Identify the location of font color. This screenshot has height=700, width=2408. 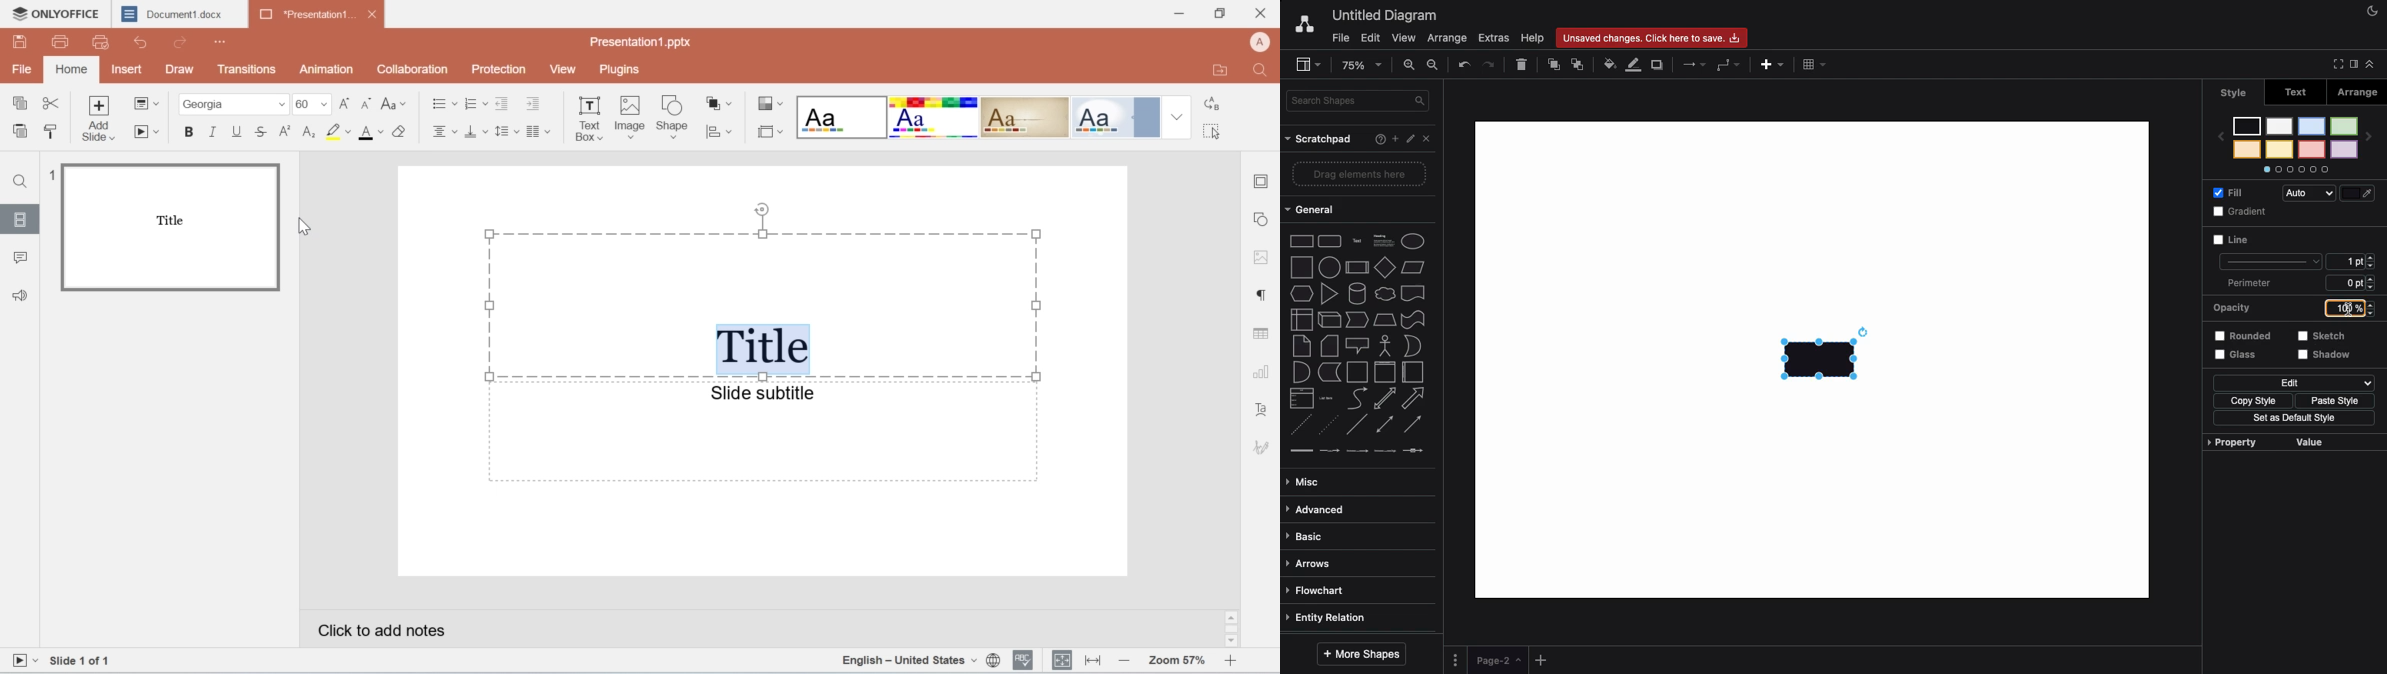
(371, 134).